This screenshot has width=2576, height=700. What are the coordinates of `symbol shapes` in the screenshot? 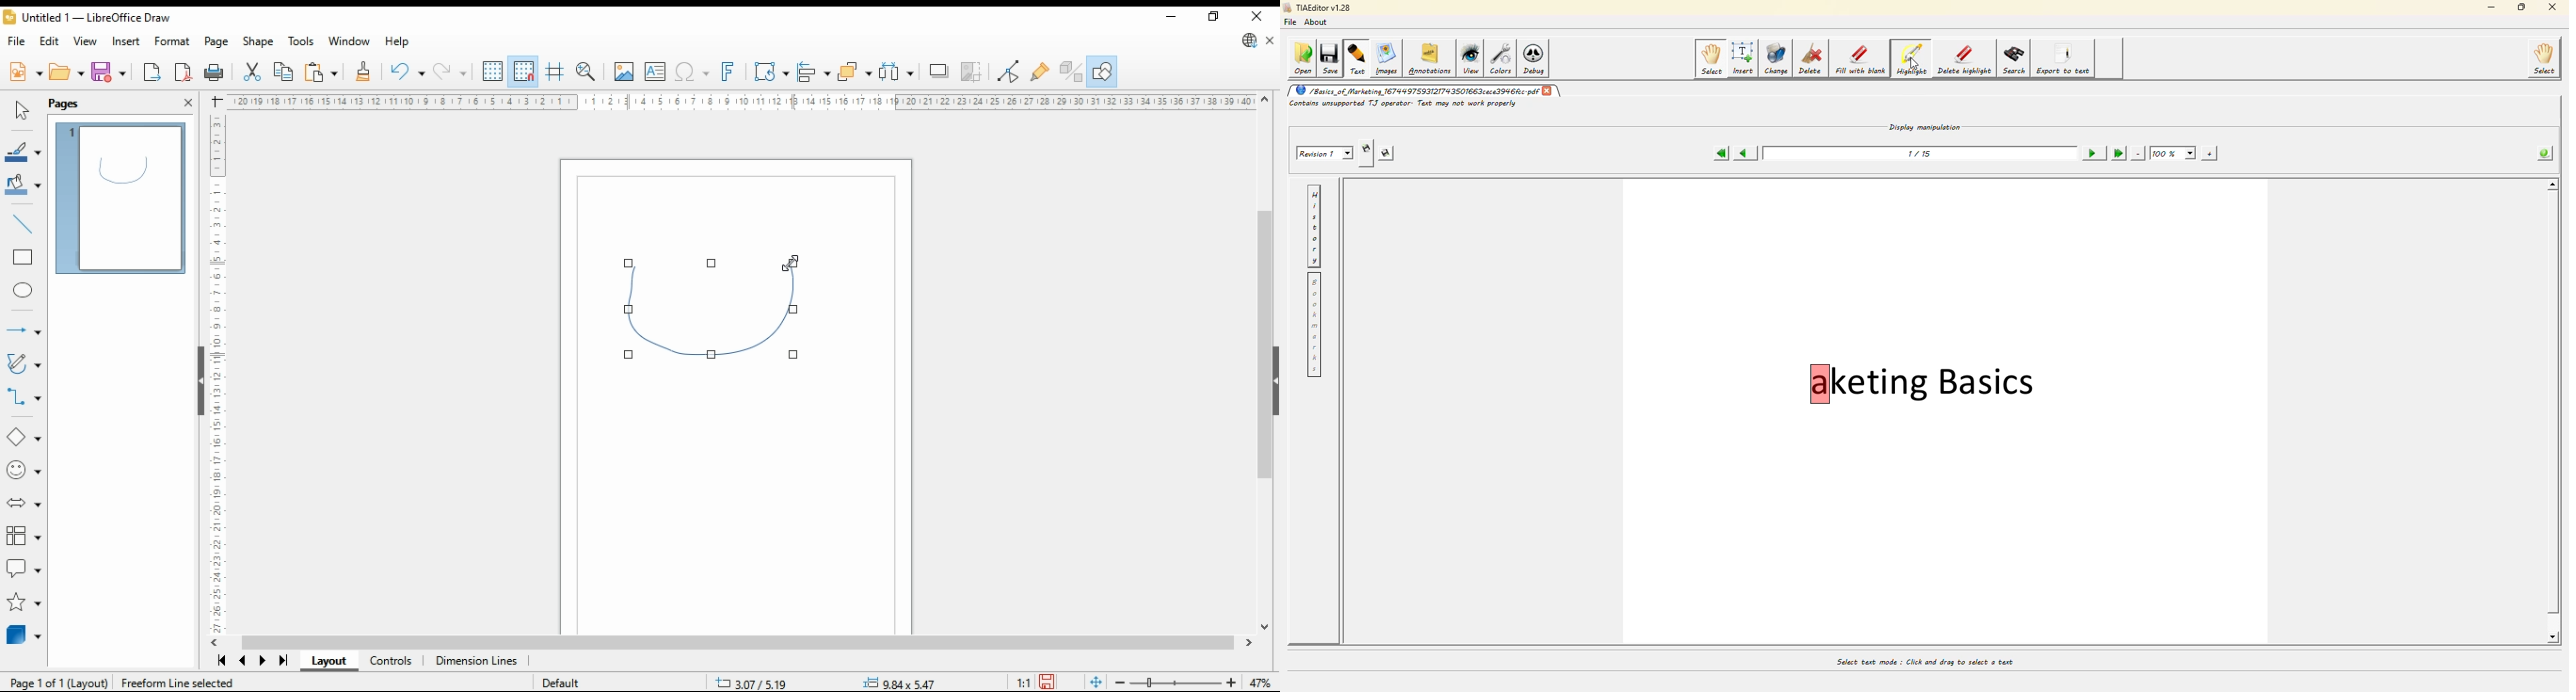 It's located at (24, 471).